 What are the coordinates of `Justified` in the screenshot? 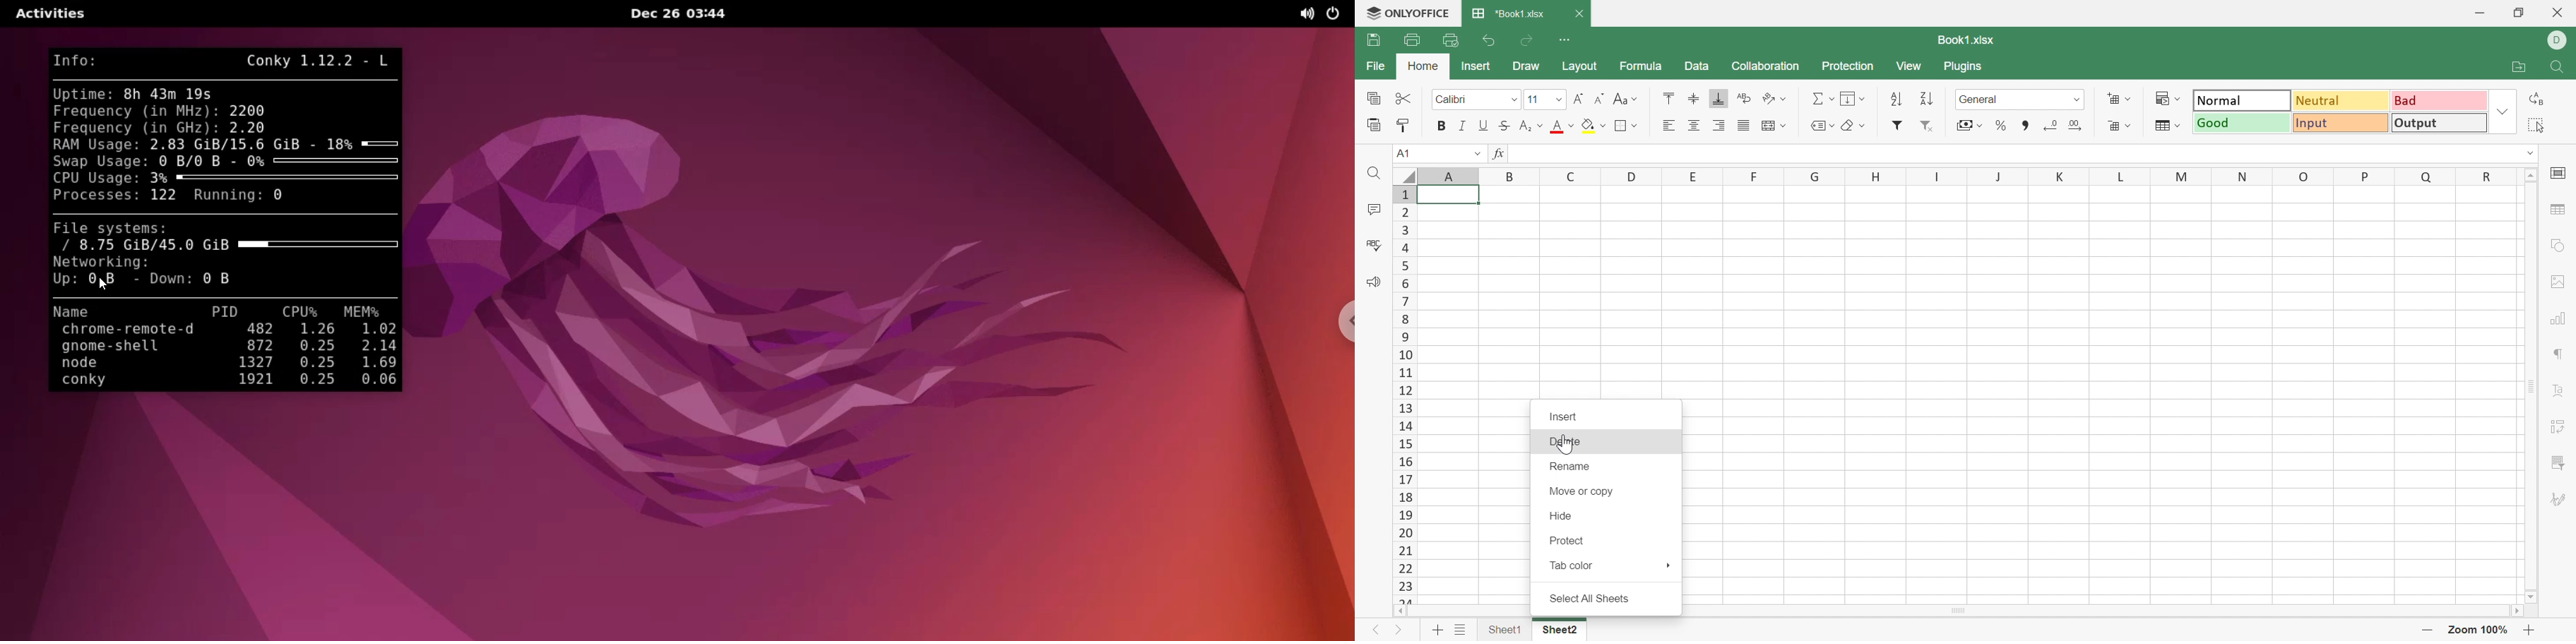 It's located at (1743, 127).